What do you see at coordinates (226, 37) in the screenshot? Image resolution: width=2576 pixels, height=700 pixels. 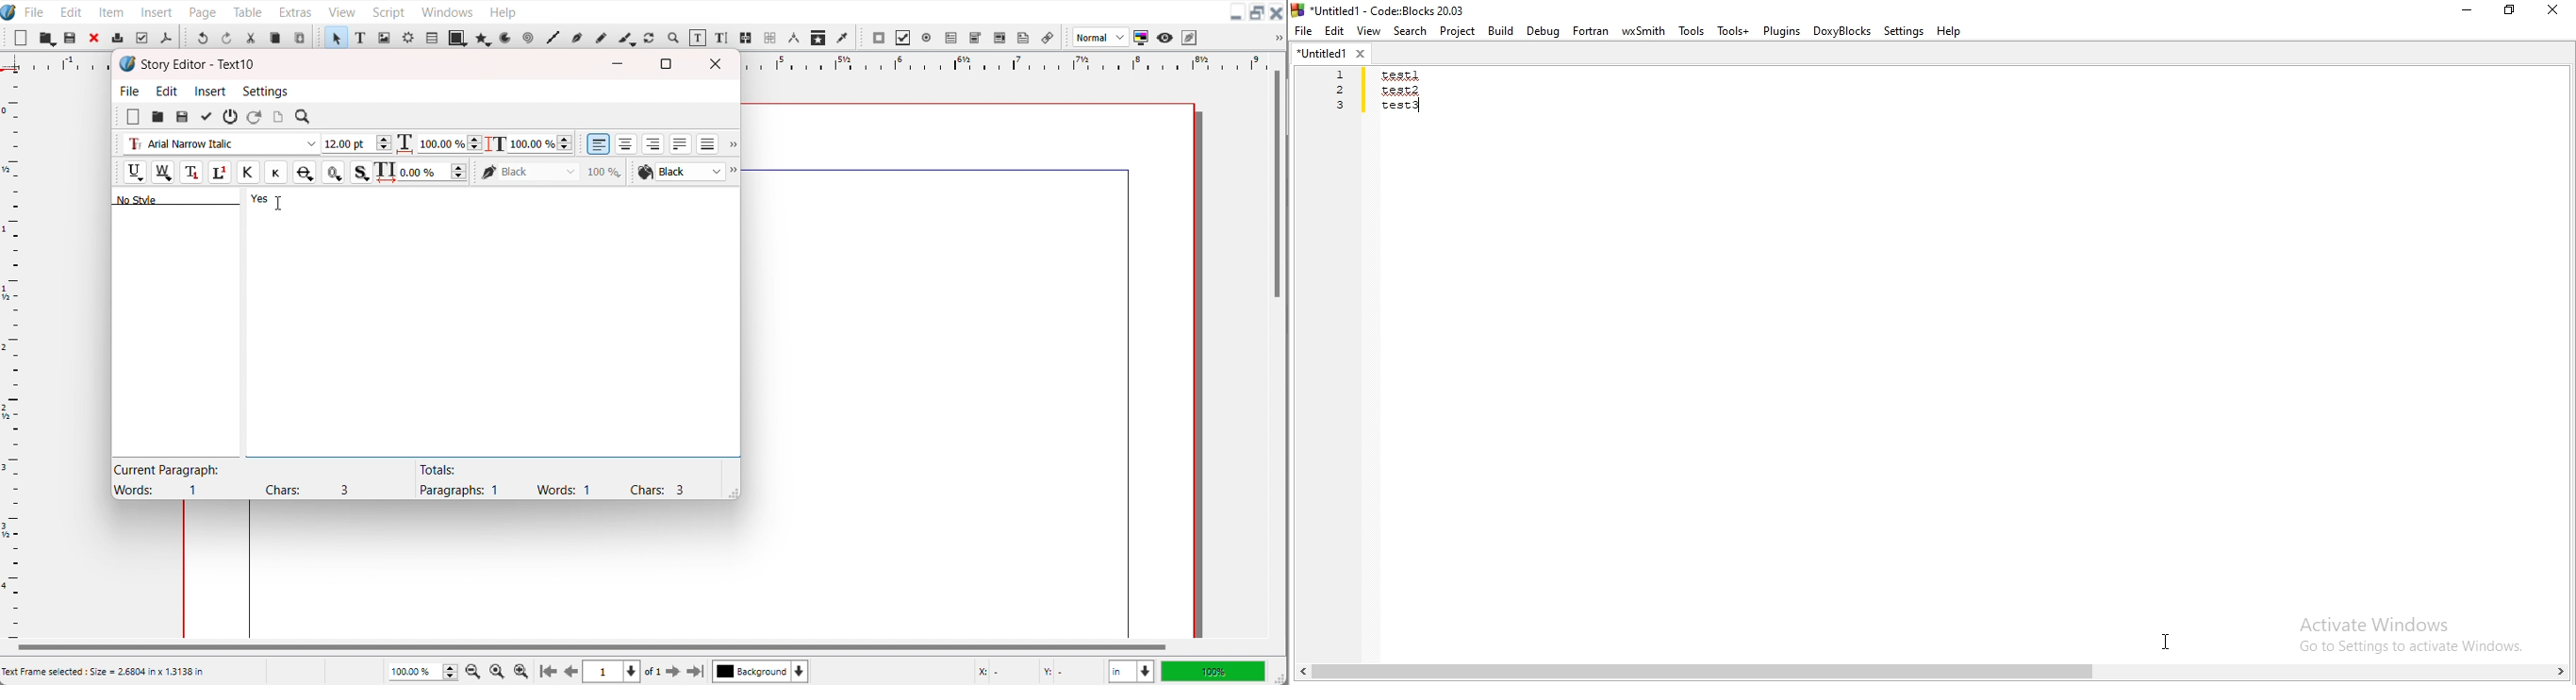 I see `Redo` at bounding box center [226, 37].